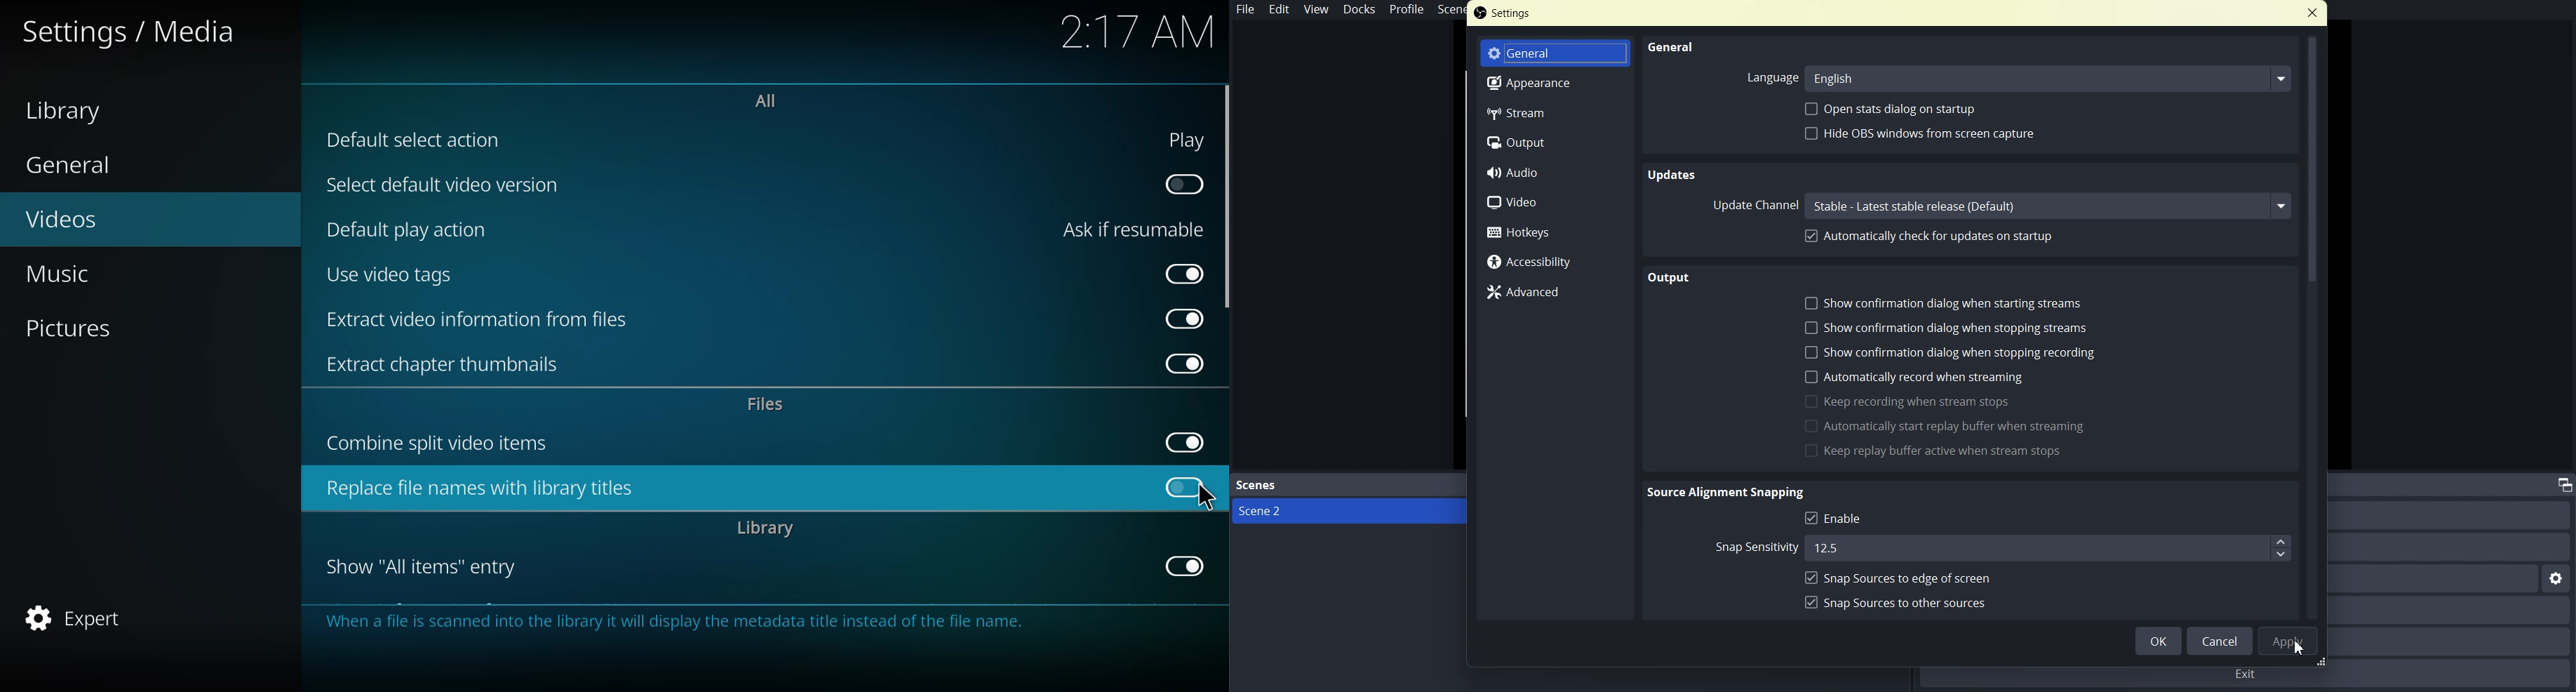 This screenshot has height=700, width=2576. I want to click on enabled, so click(1177, 272).